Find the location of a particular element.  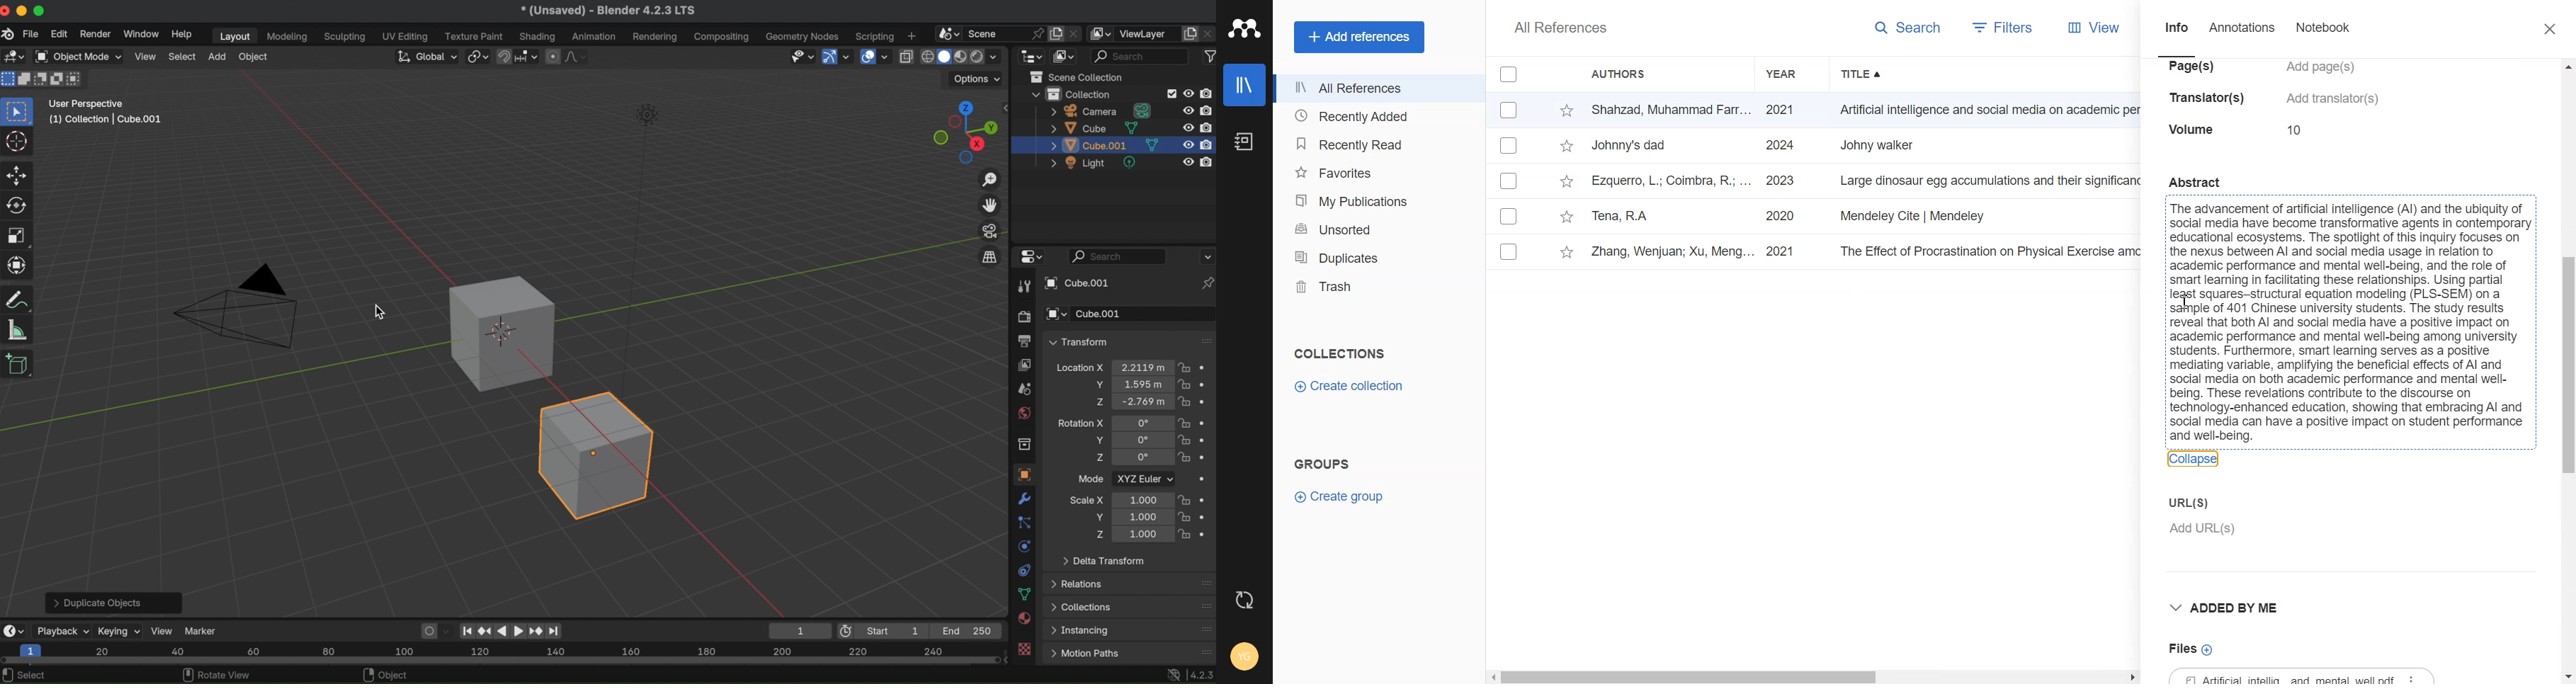

lock rotation is located at coordinates (1185, 441).